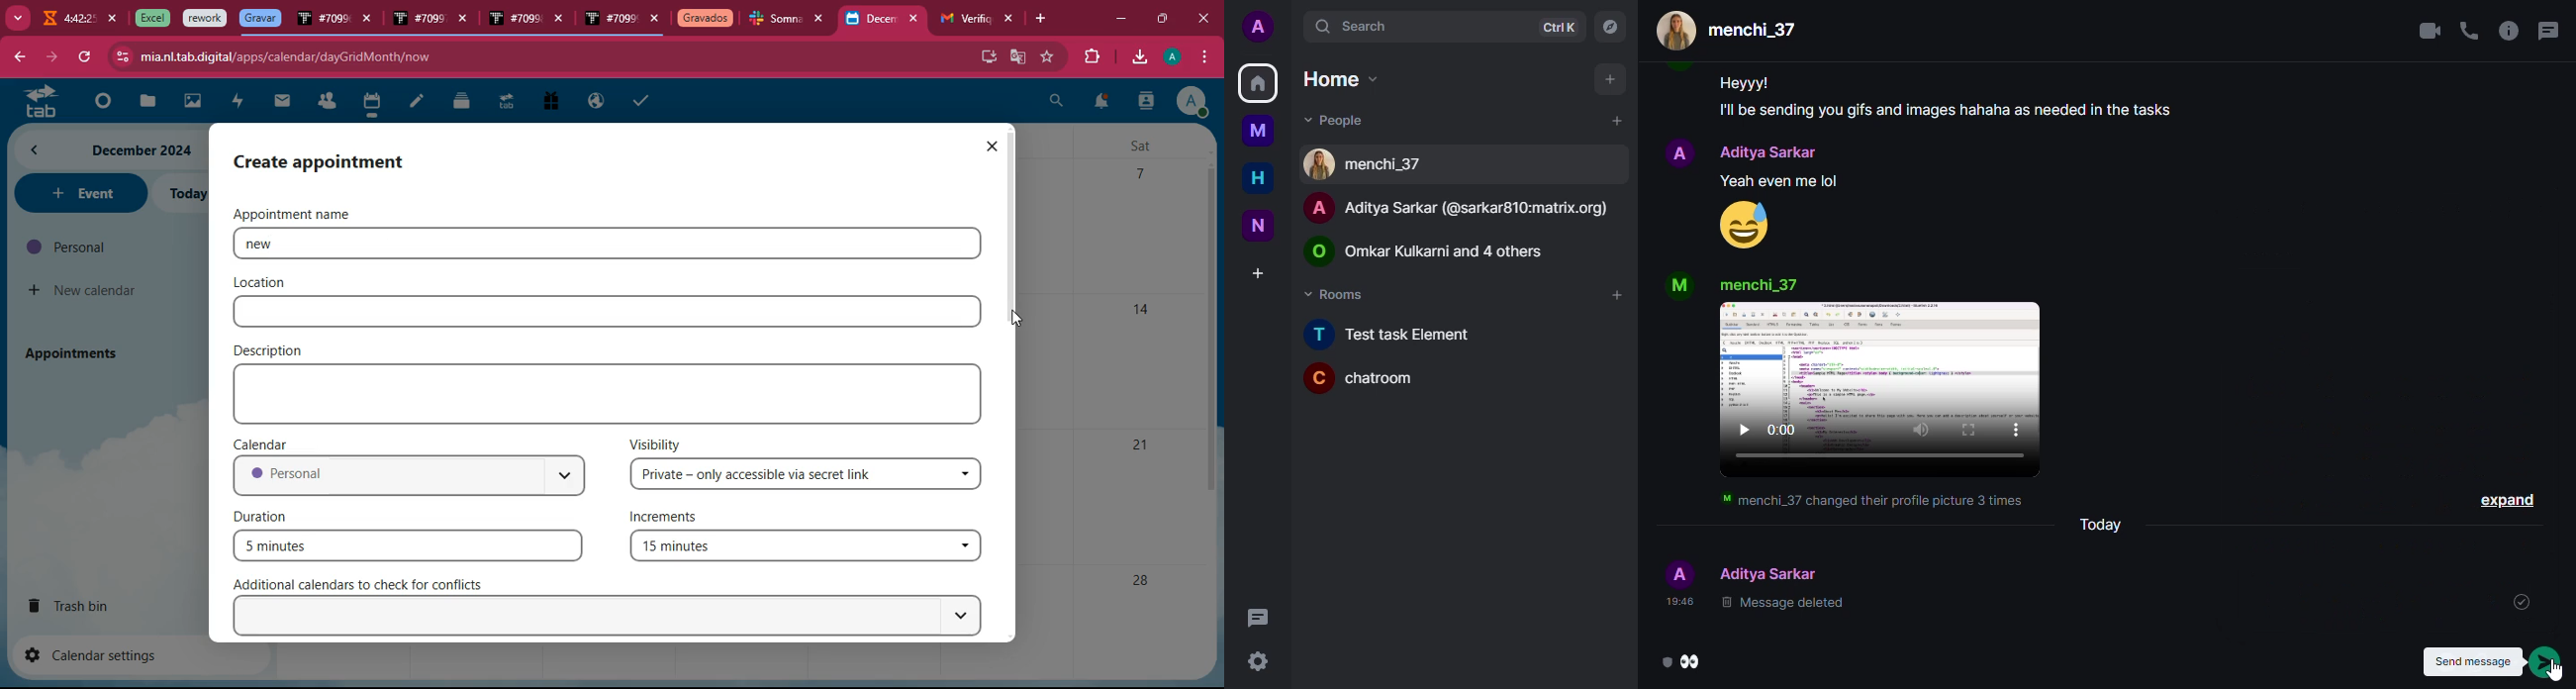 Image resolution: width=2576 pixels, height=700 pixels. What do you see at coordinates (1365, 378) in the screenshot?
I see `chatroom` at bounding box center [1365, 378].